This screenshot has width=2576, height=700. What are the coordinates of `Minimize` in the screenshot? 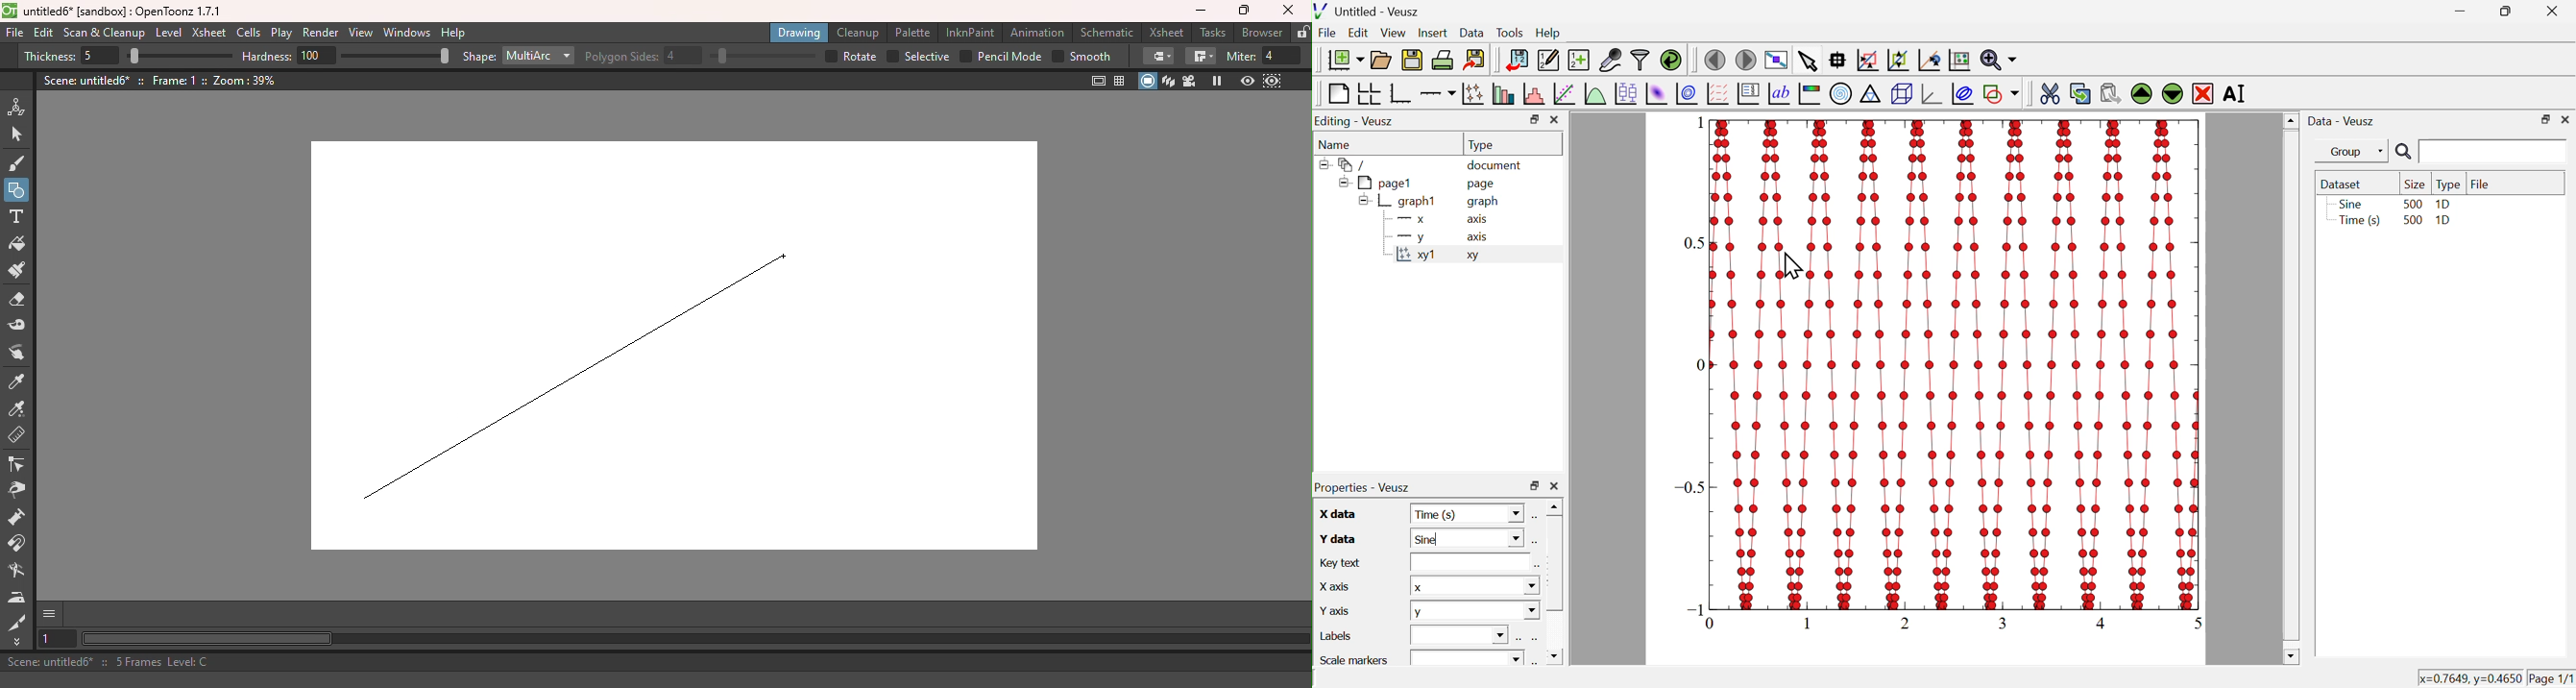 It's located at (1199, 12).